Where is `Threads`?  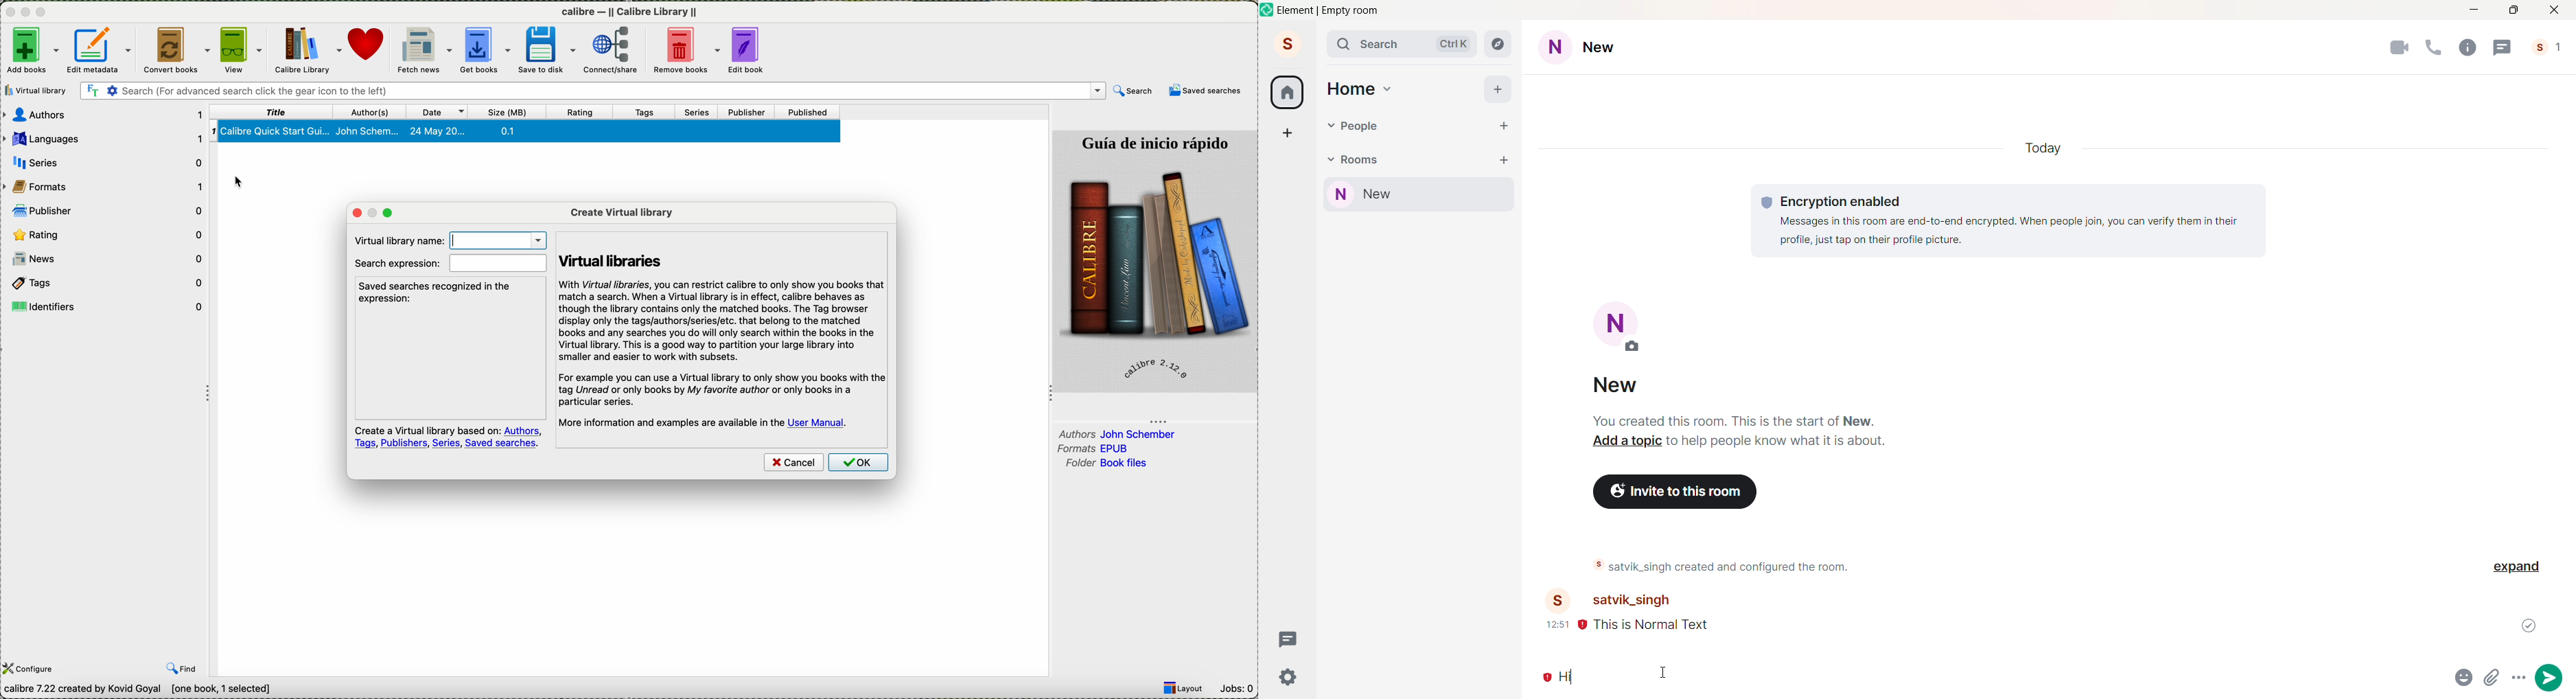 Threads is located at coordinates (2503, 47).